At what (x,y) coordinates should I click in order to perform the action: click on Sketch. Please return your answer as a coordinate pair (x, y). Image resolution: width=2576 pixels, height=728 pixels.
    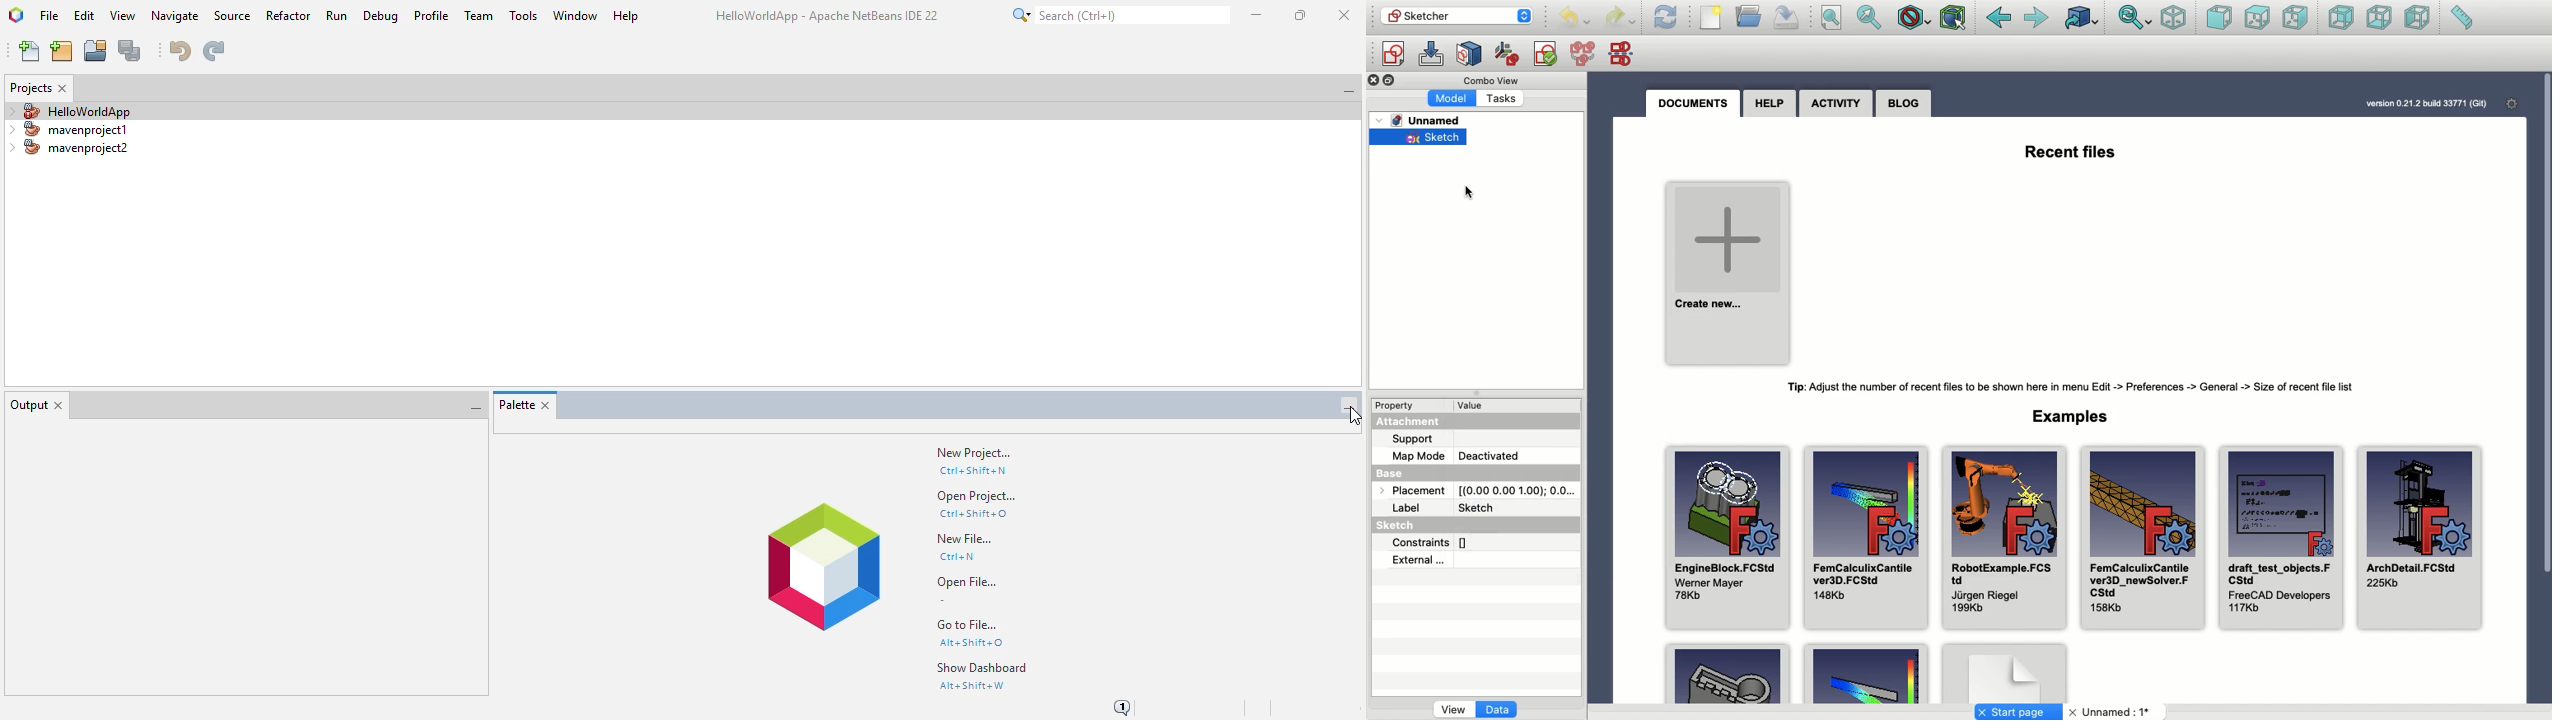
    Looking at the image, I should click on (1481, 506).